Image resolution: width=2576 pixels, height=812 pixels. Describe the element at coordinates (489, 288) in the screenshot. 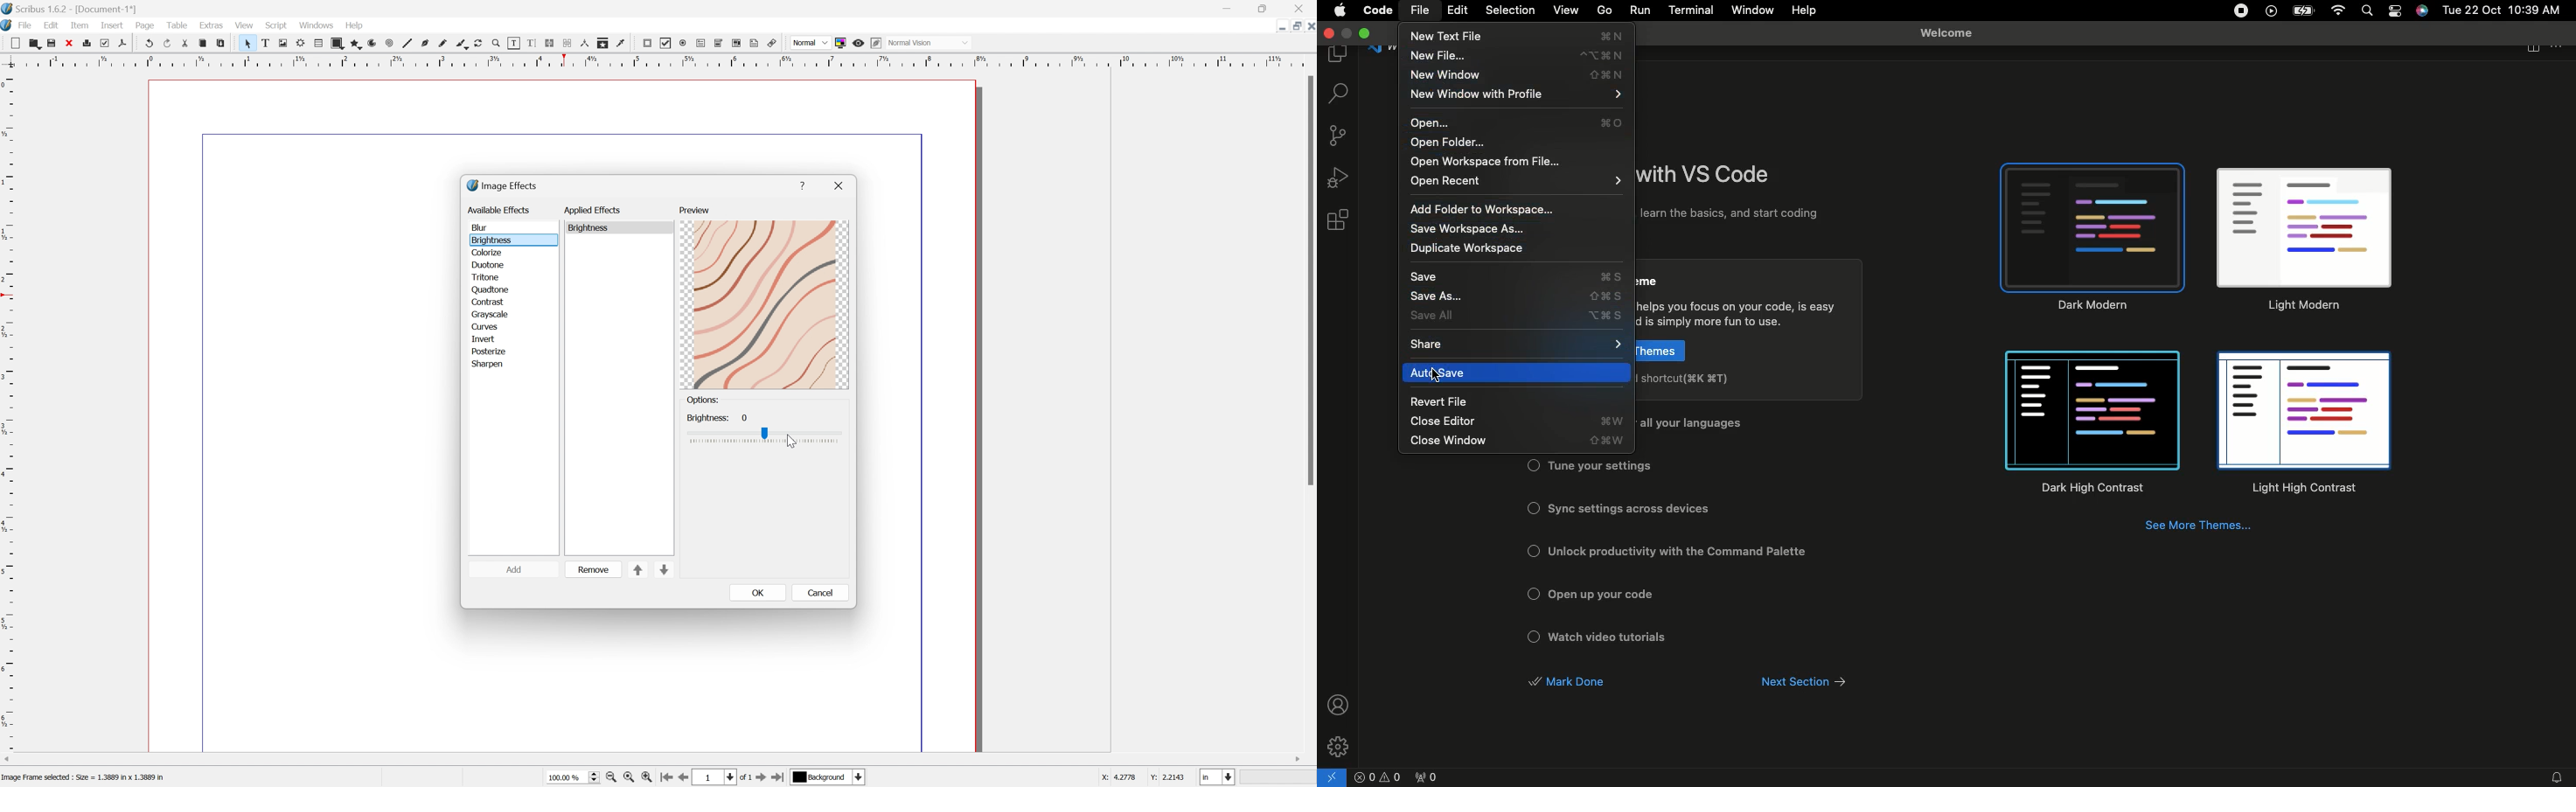

I see `quadtone` at that location.